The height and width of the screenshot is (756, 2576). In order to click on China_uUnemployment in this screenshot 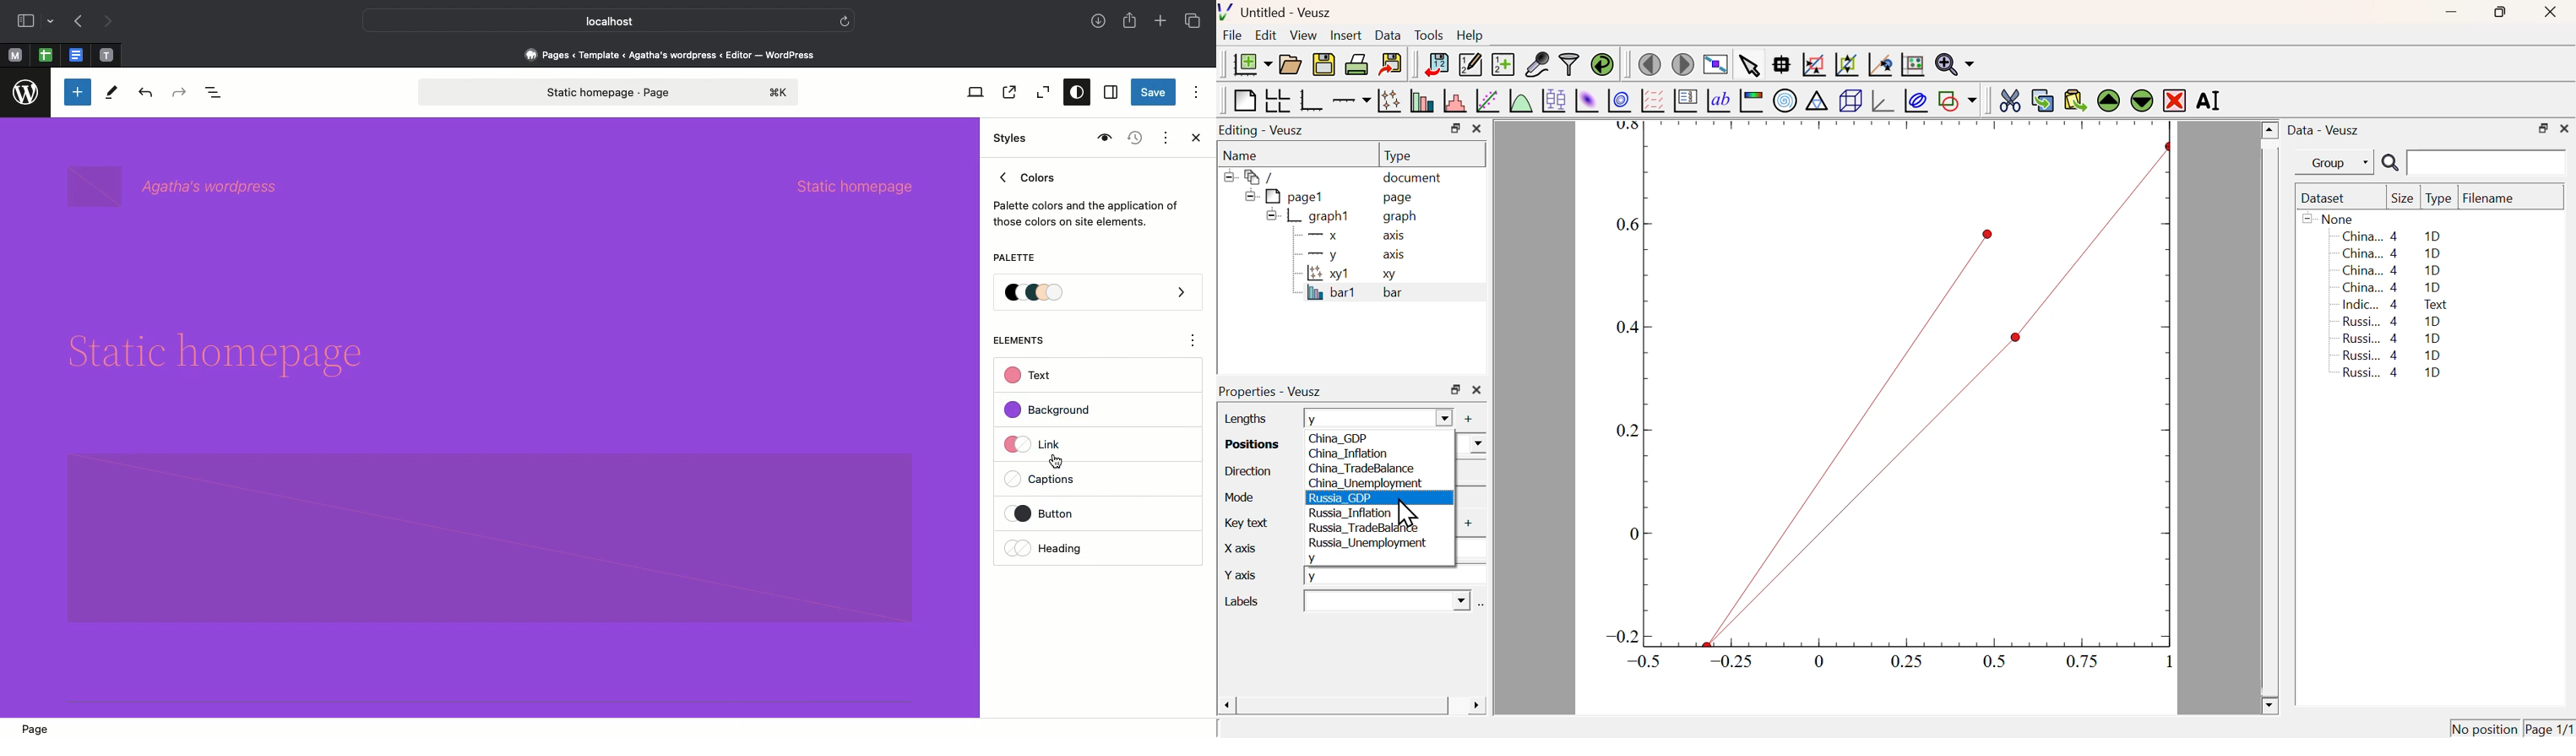, I will do `click(1366, 484)`.